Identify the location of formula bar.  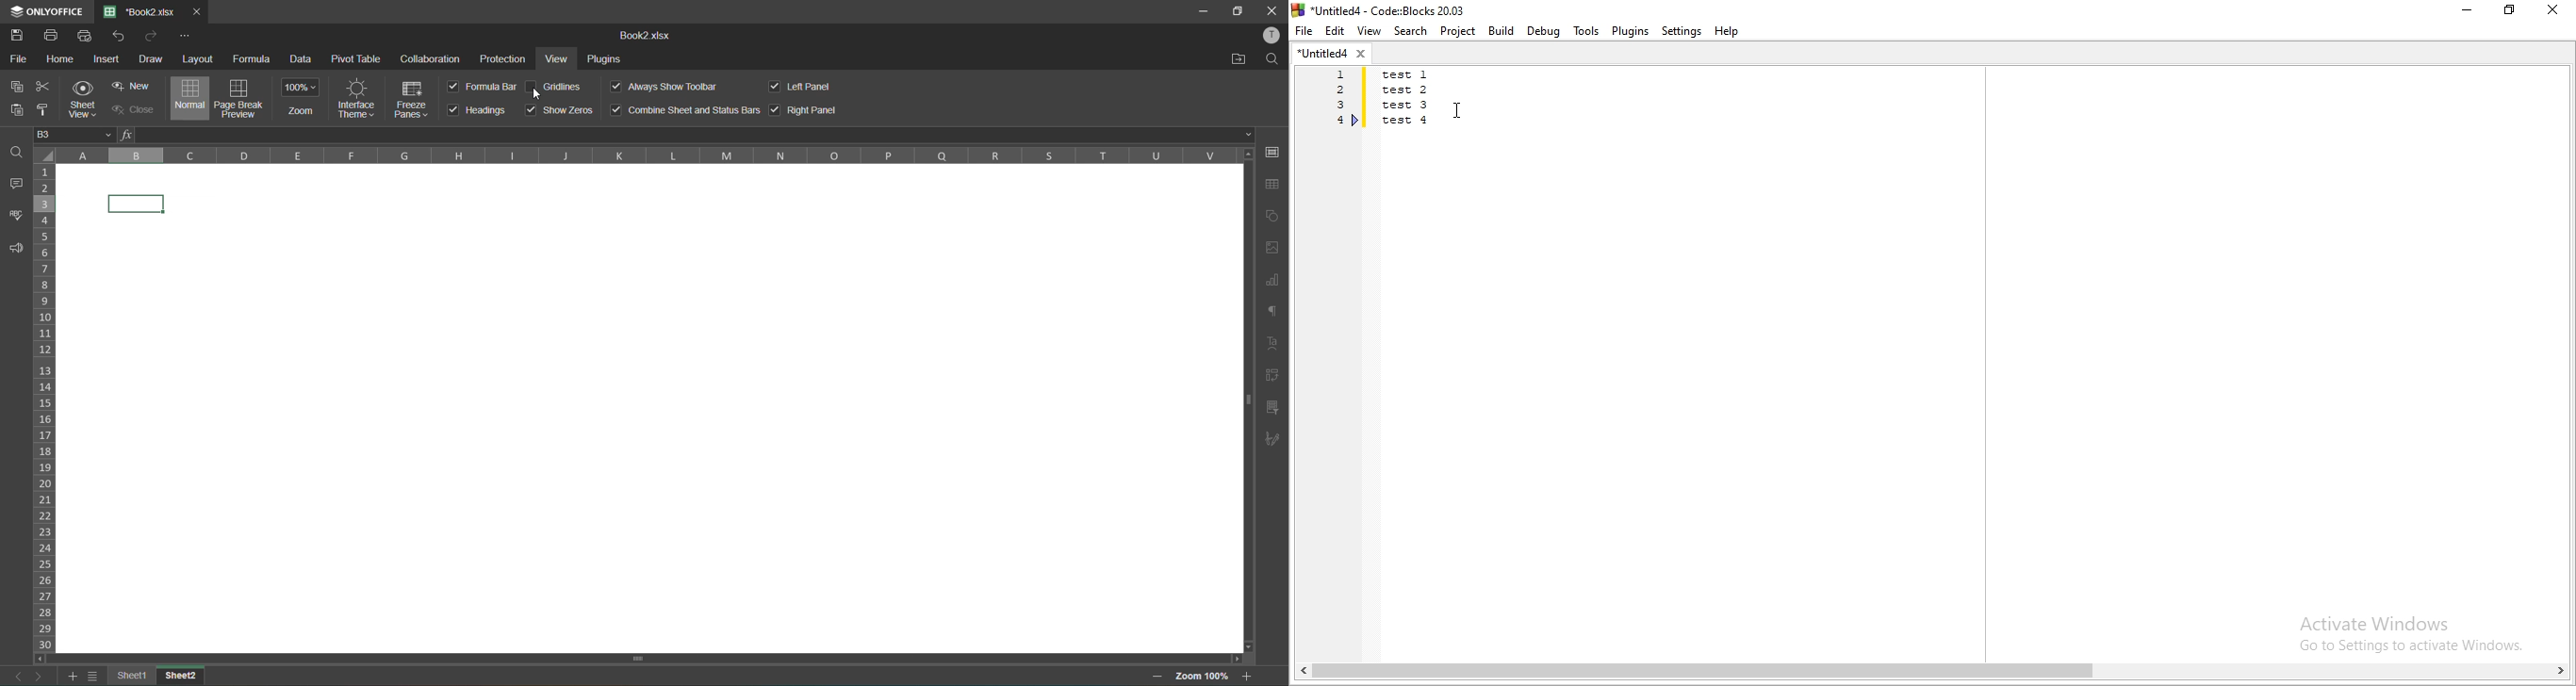
(481, 87).